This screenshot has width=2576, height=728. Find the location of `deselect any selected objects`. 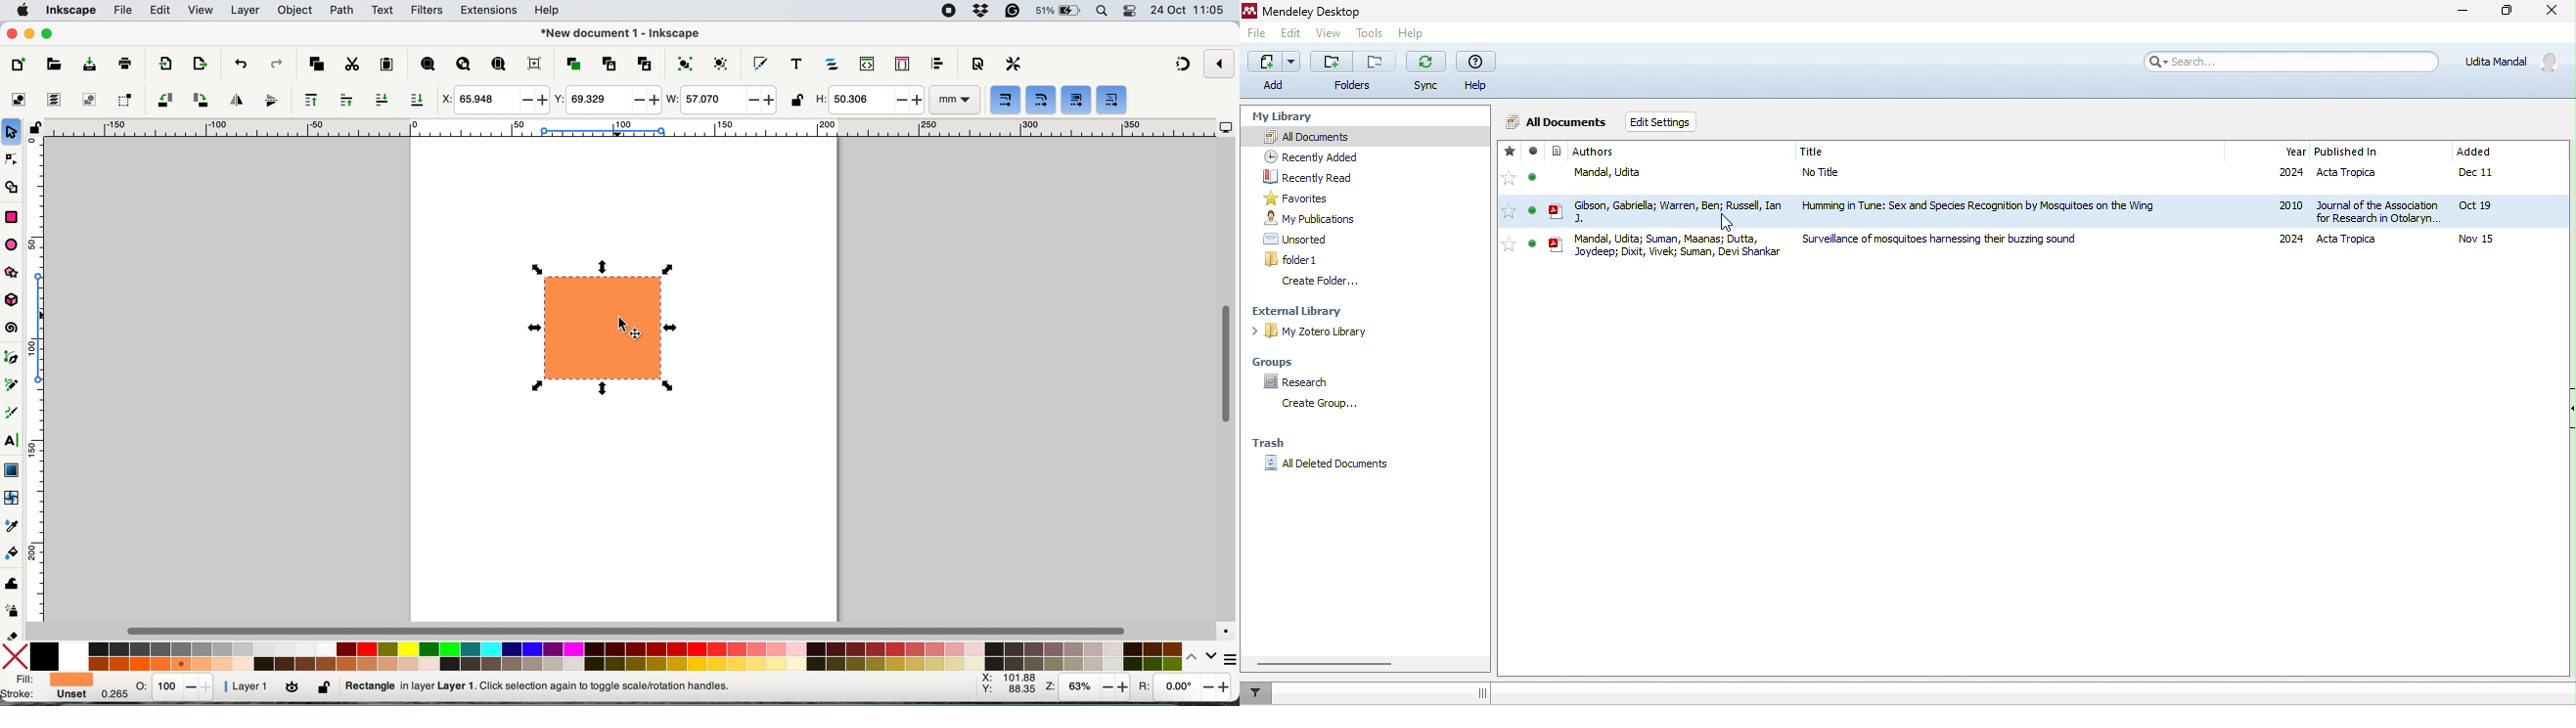

deselect any selected objects is located at coordinates (88, 99).